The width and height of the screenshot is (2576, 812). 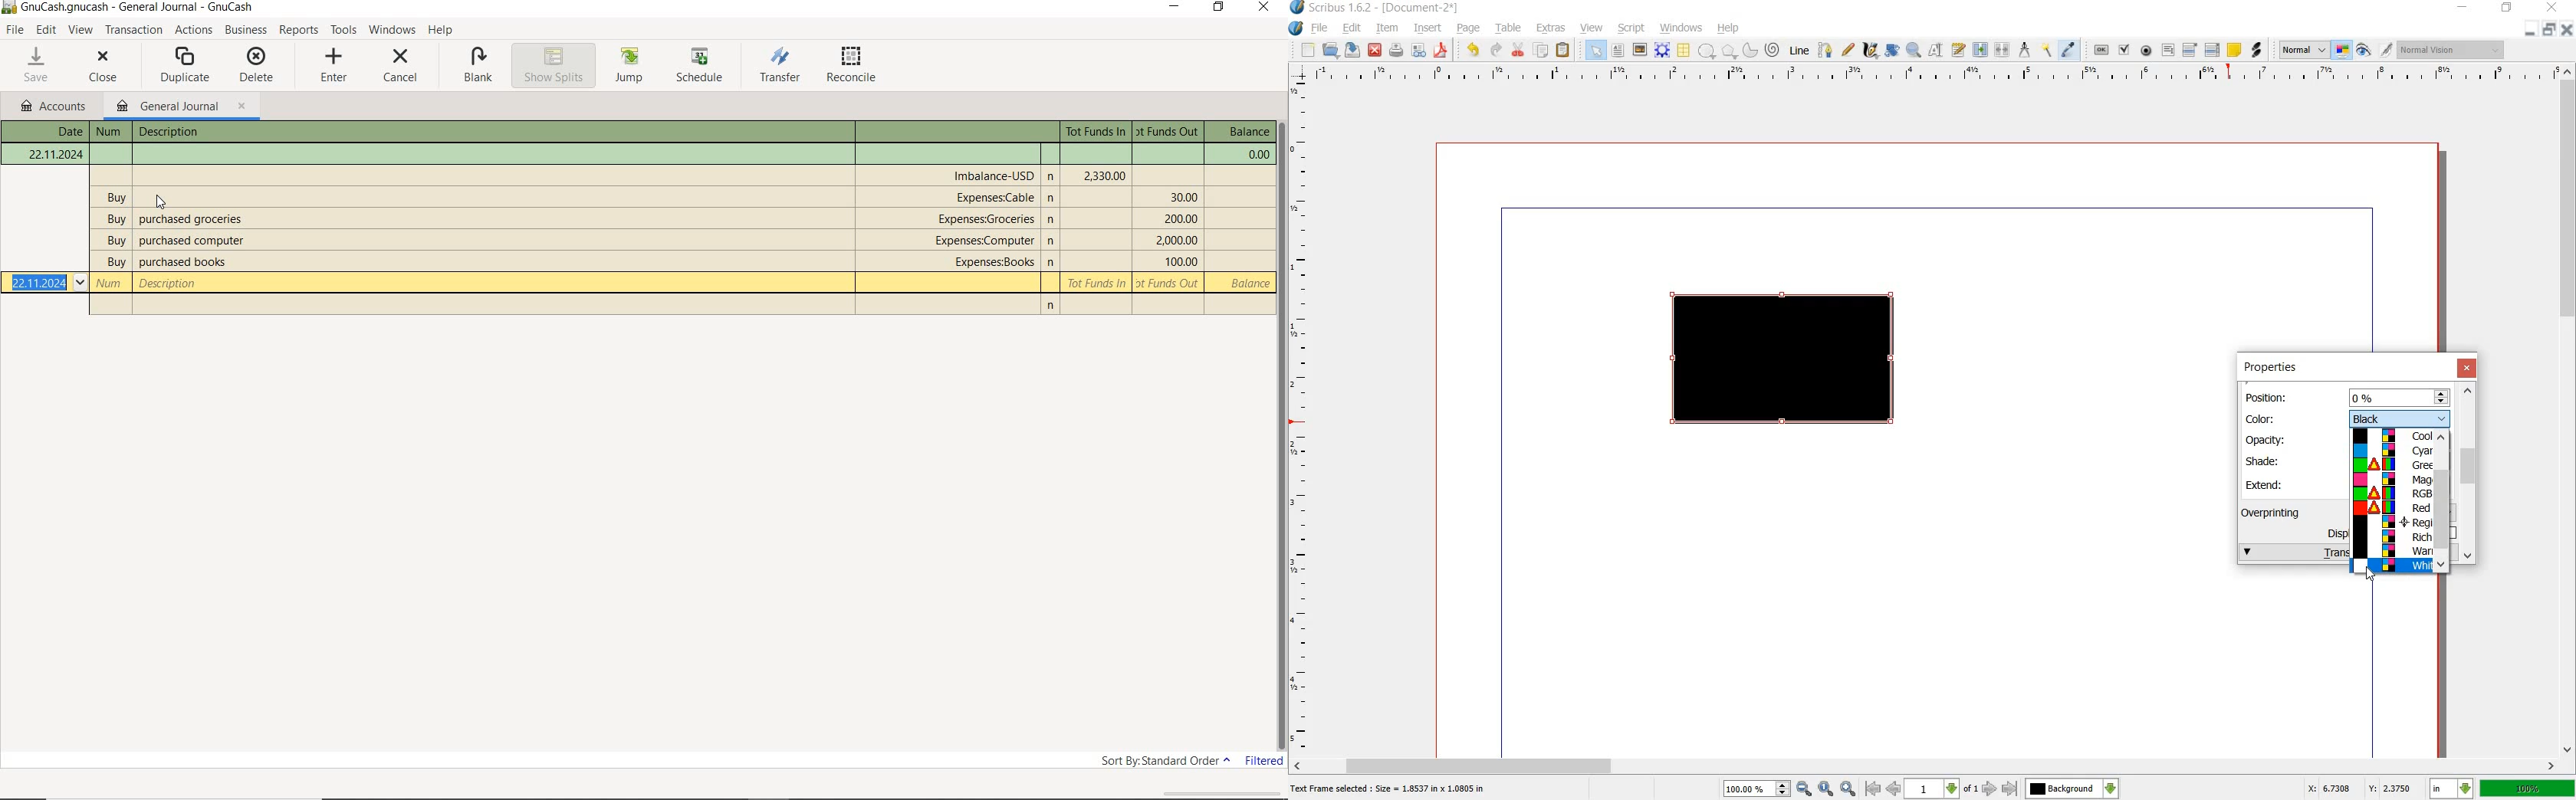 What do you see at coordinates (2387, 51) in the screenshot?
I see `edit in preview mode` at bounding box center [2387, 51].